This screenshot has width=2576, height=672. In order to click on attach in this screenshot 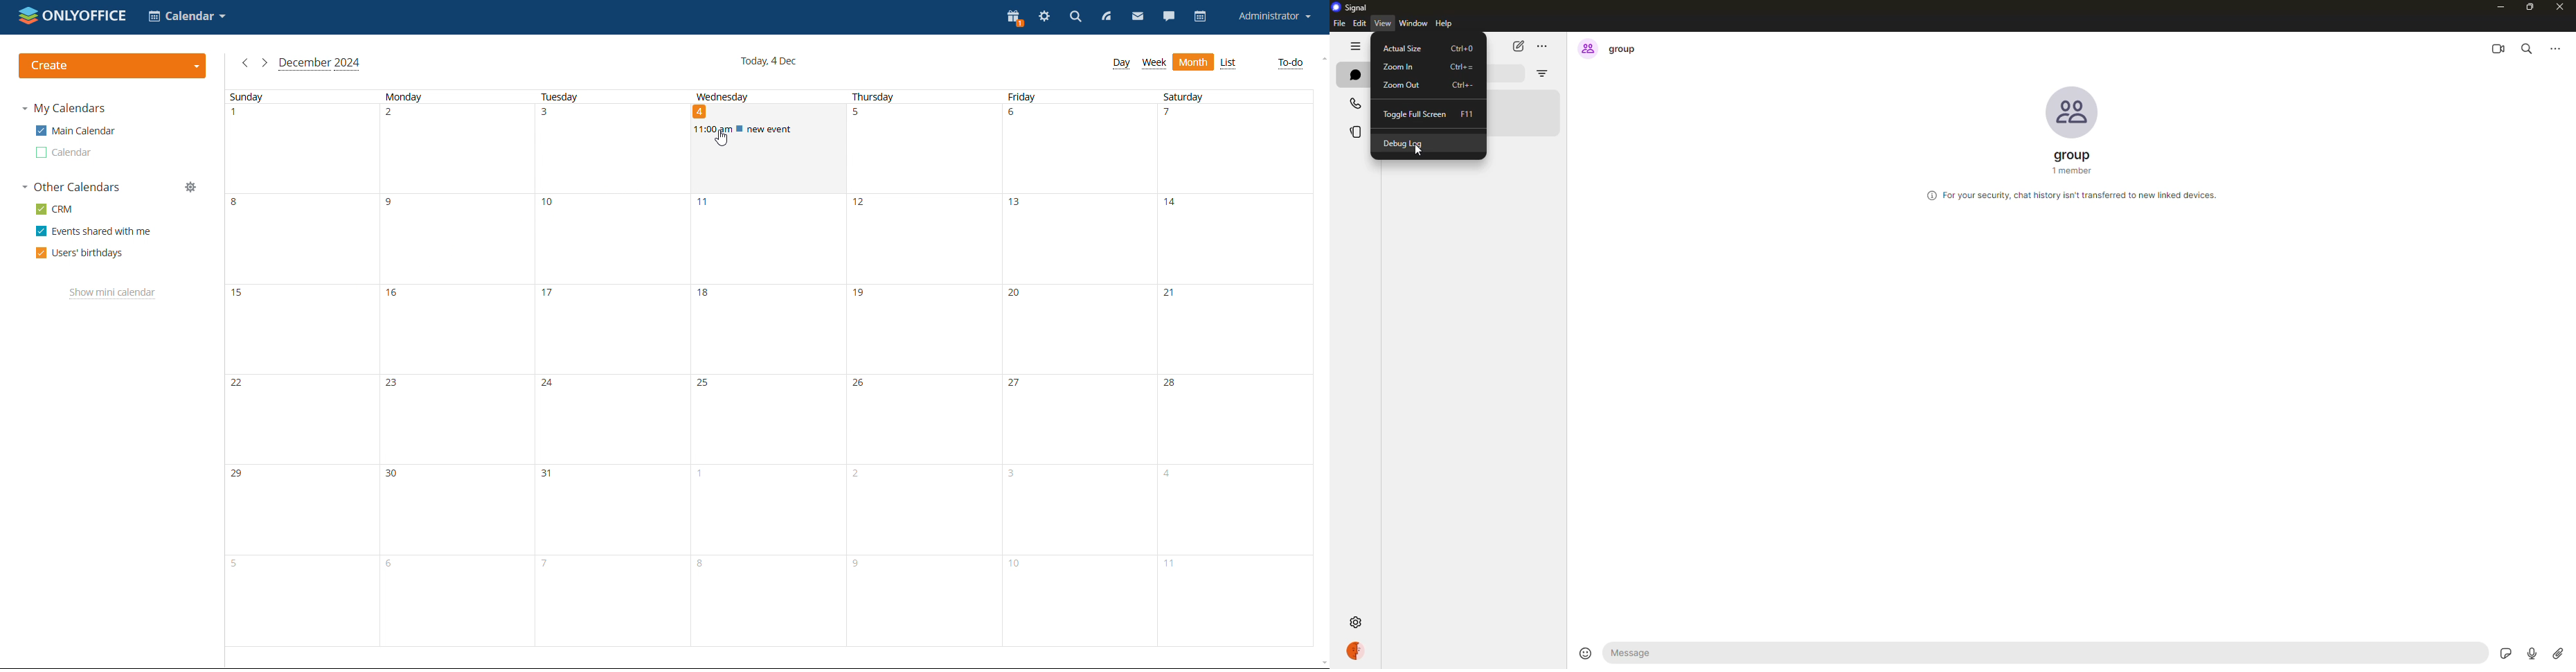, I will do `click(2558, 653)`.